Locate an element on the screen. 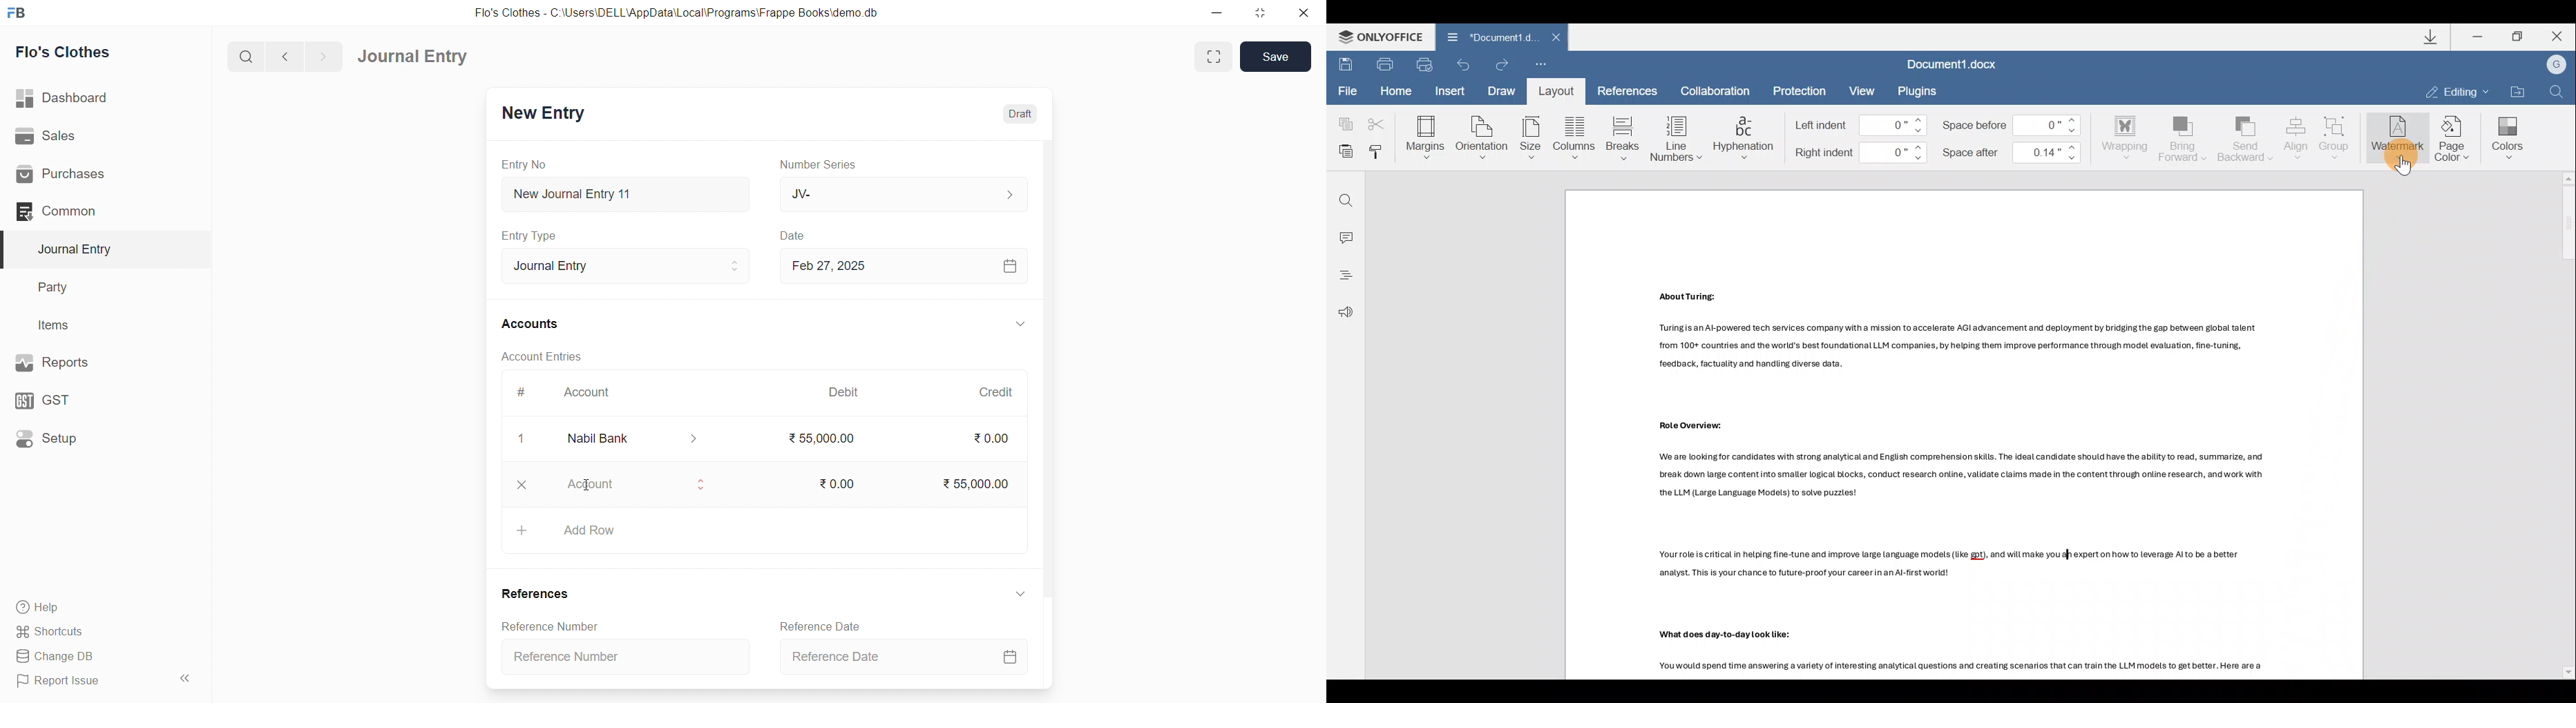 The height and width of the screenshot is (728, 2576). Credit is located at coordinates (998, 393).